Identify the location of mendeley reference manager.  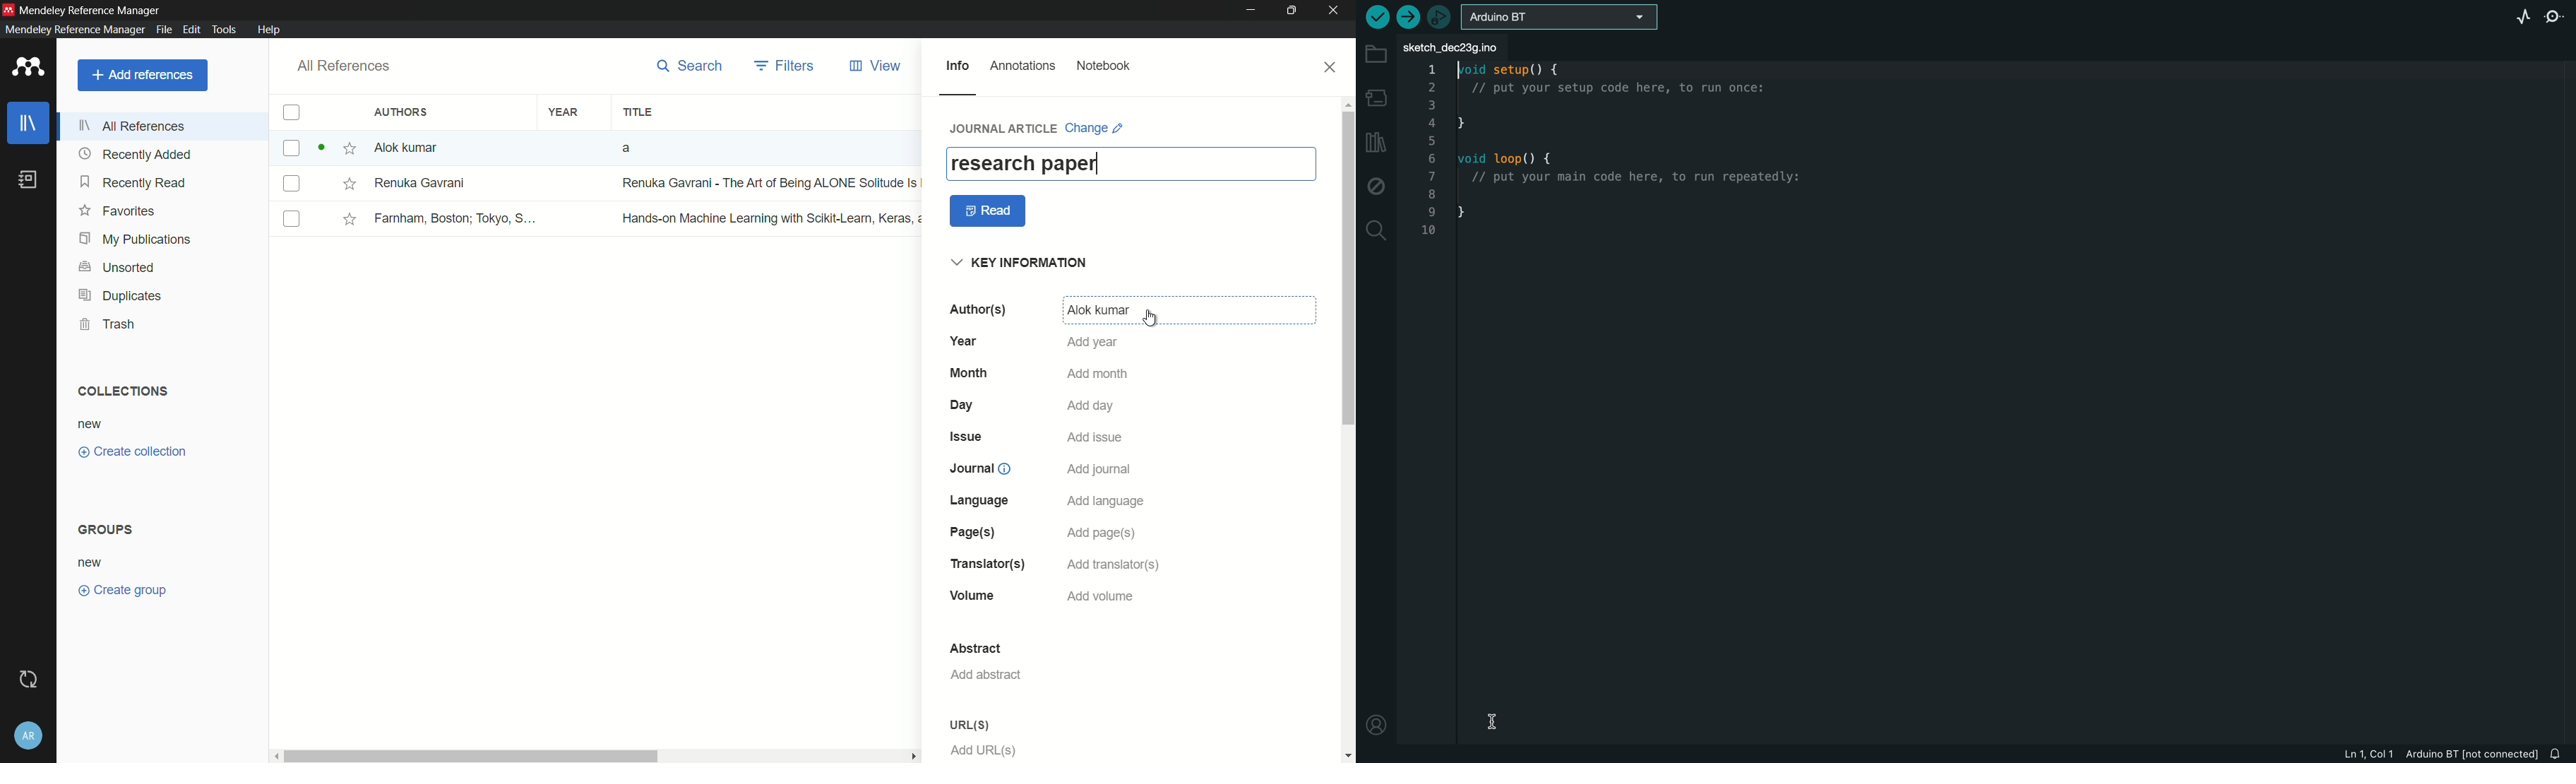
(75, 29).